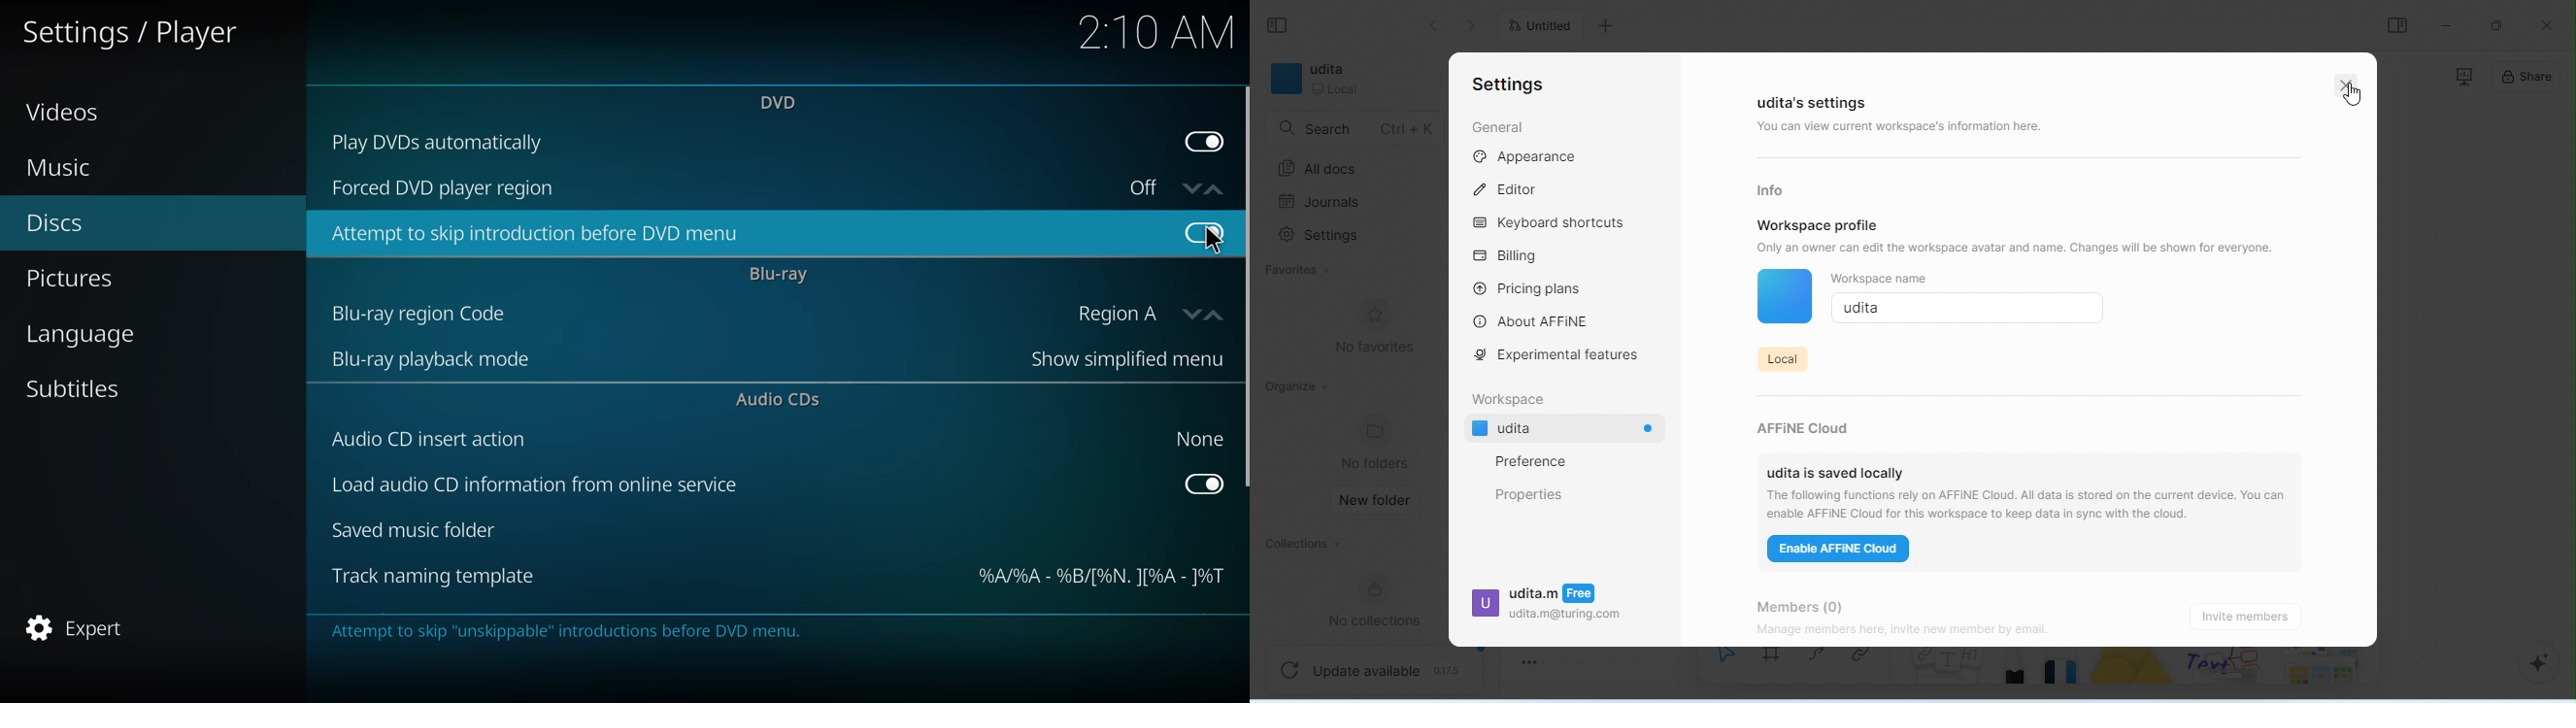 Image resolution: width=2576 pixels, height=728 pixels. I want to click on cursor, so click(1215, 241).